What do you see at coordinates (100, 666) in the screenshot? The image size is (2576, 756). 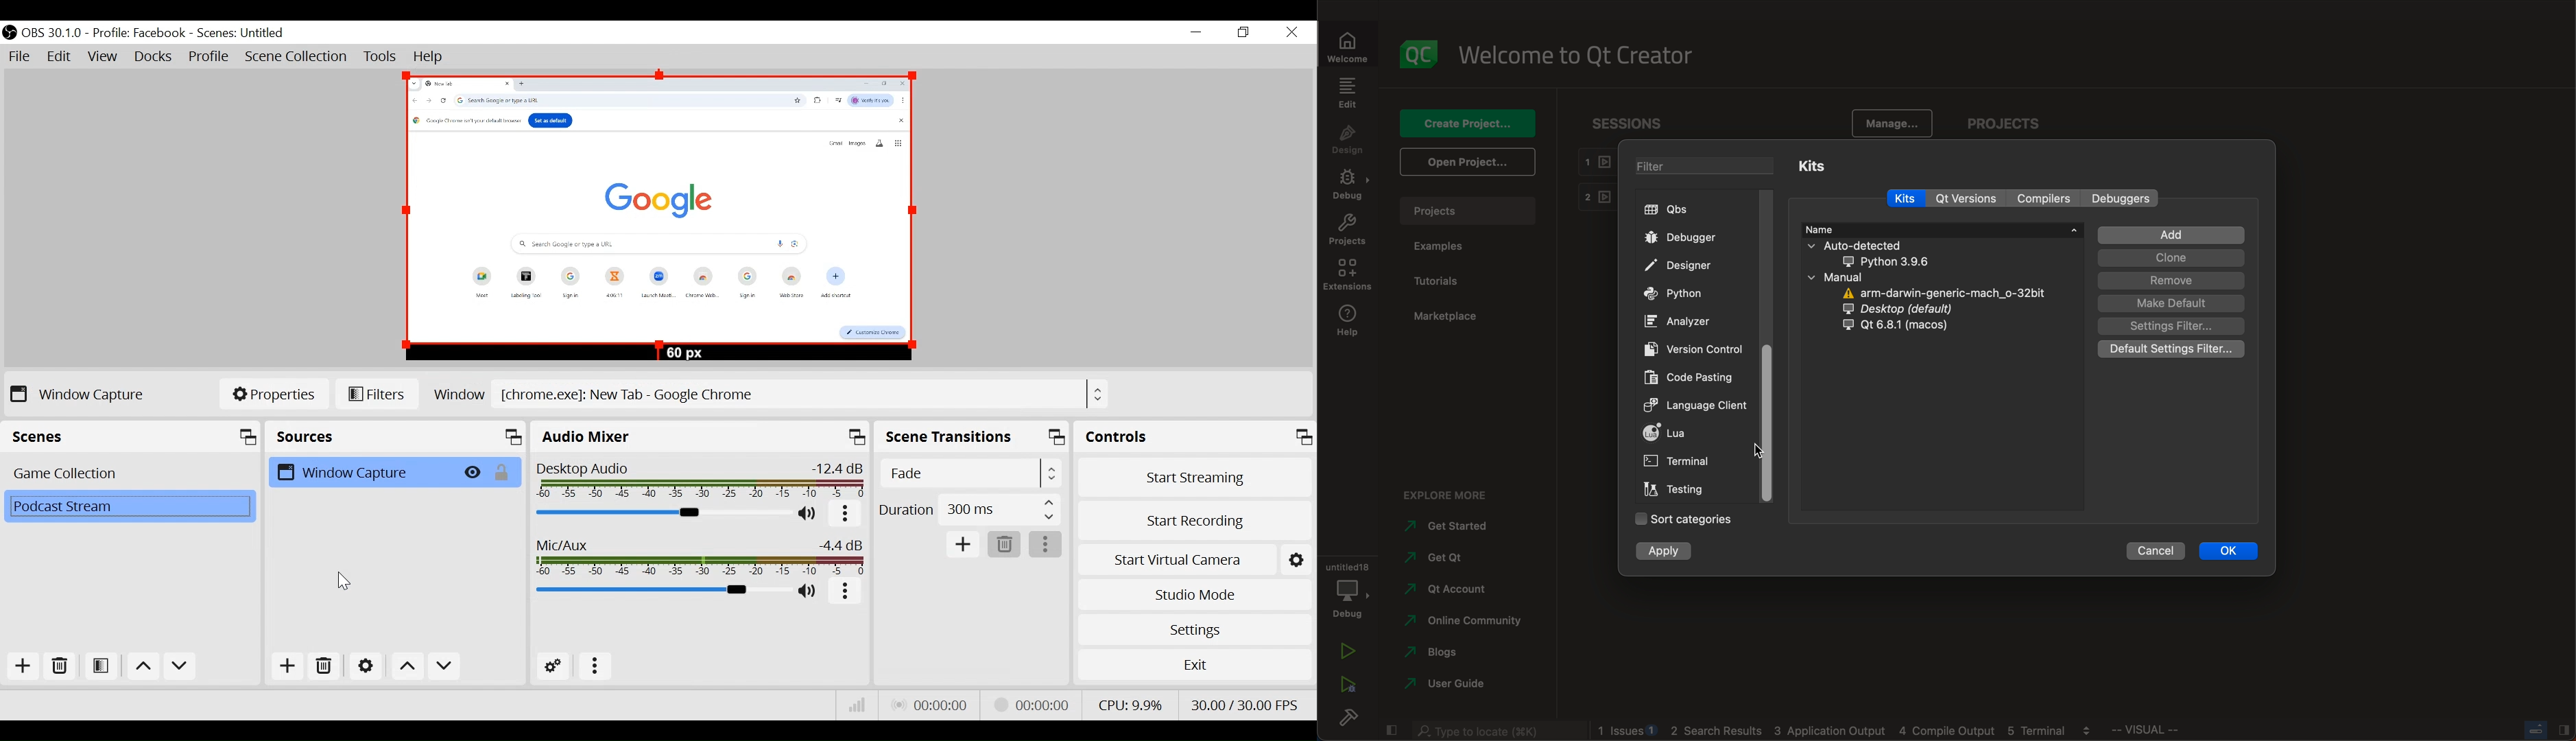 I see `Open Scene Filter` at bounding box center [100, 666].